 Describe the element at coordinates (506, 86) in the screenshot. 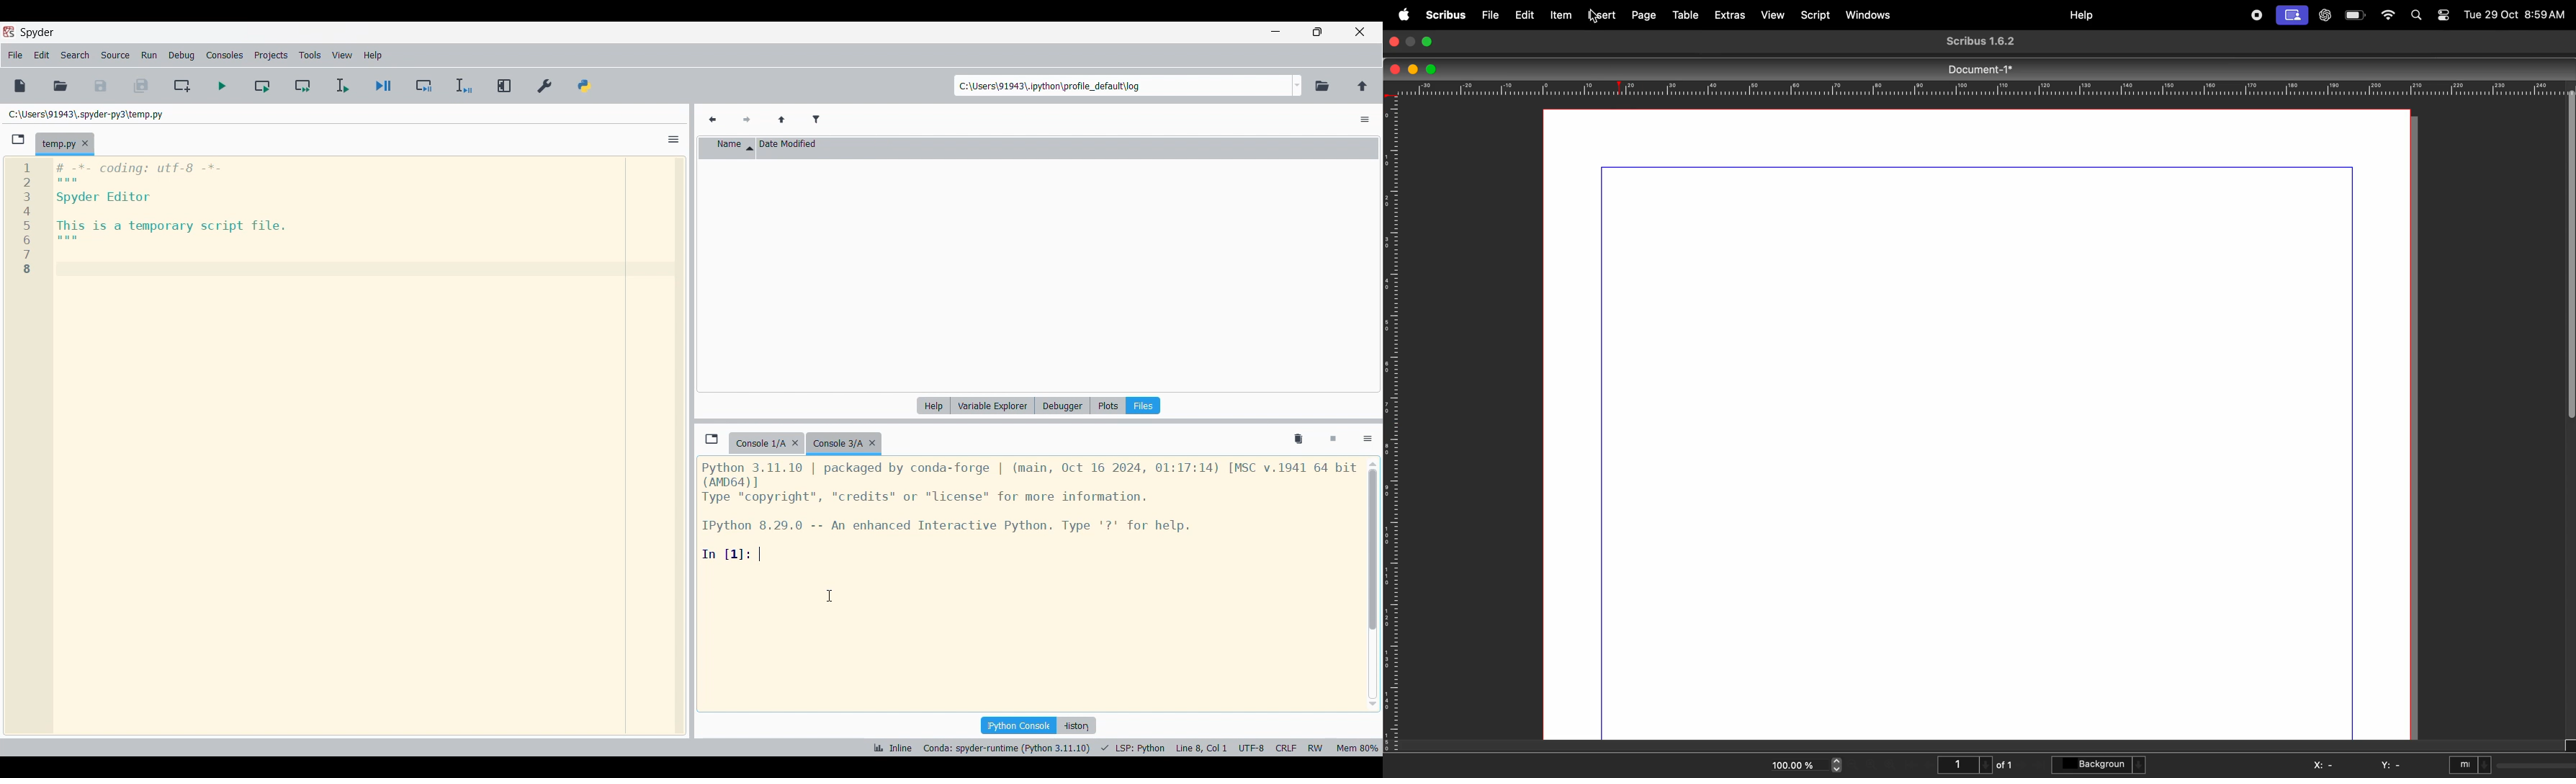

I see `Maximize current pane` at that location.